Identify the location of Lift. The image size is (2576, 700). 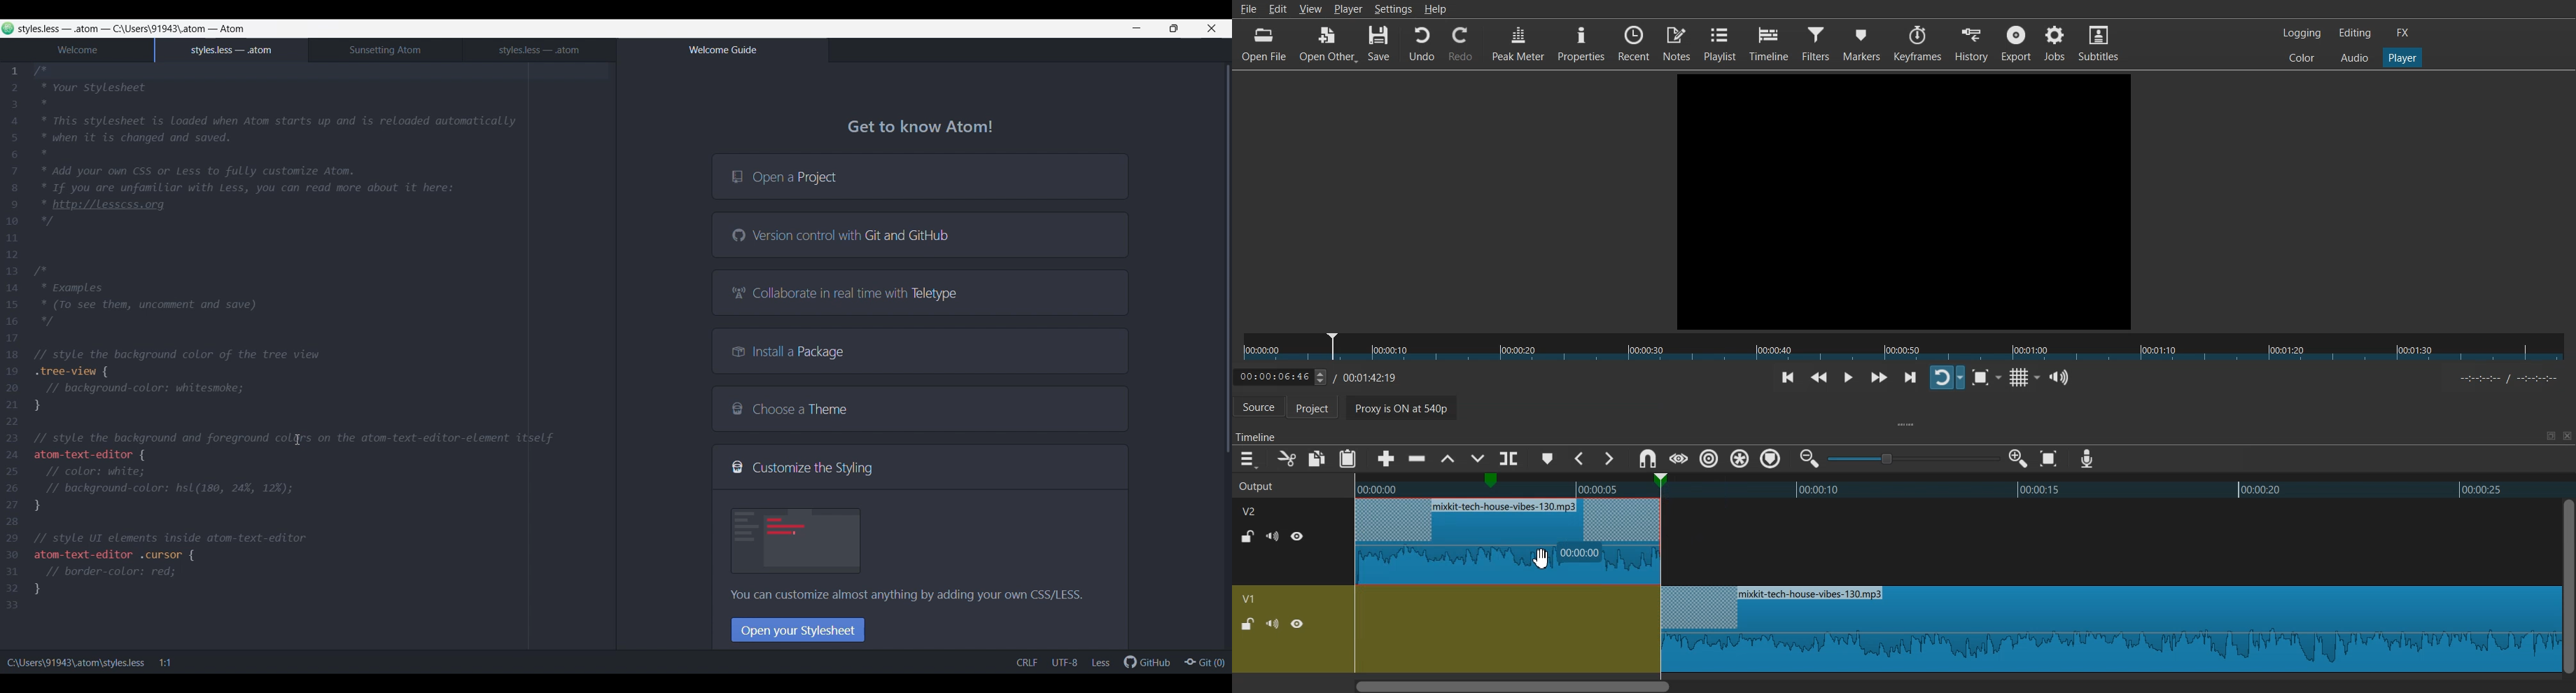
(1447, 459).